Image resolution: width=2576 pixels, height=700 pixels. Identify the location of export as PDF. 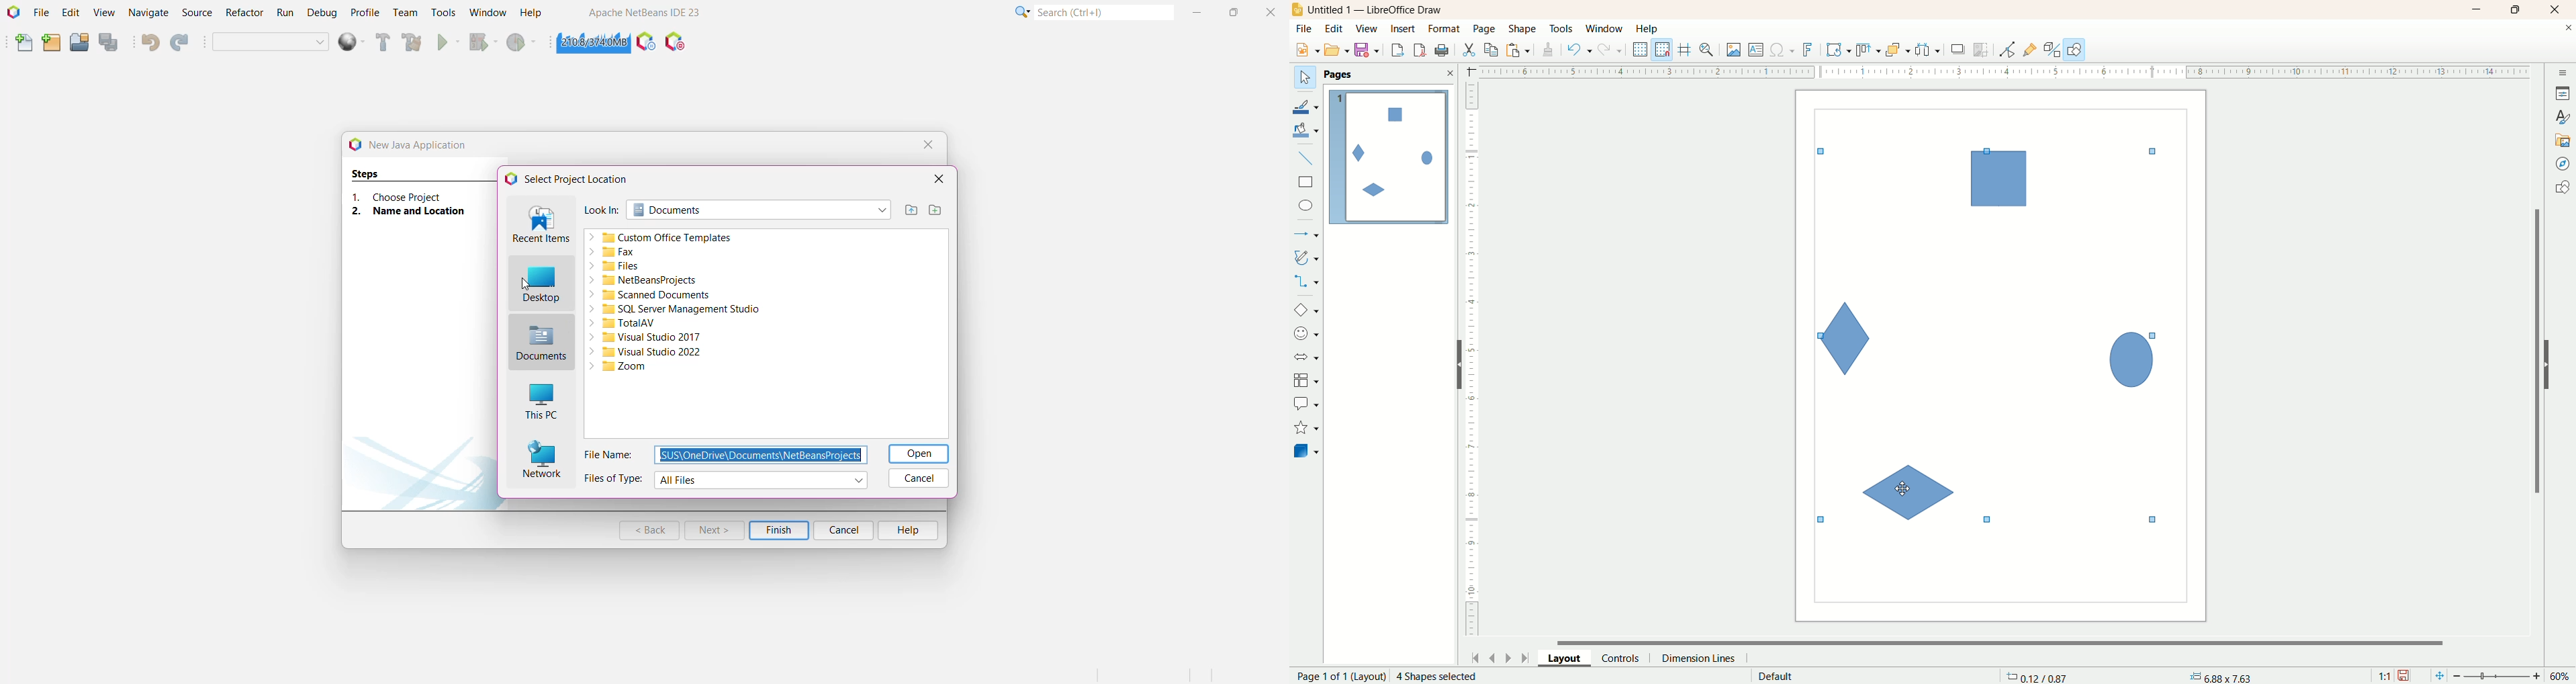
(1443, 51).